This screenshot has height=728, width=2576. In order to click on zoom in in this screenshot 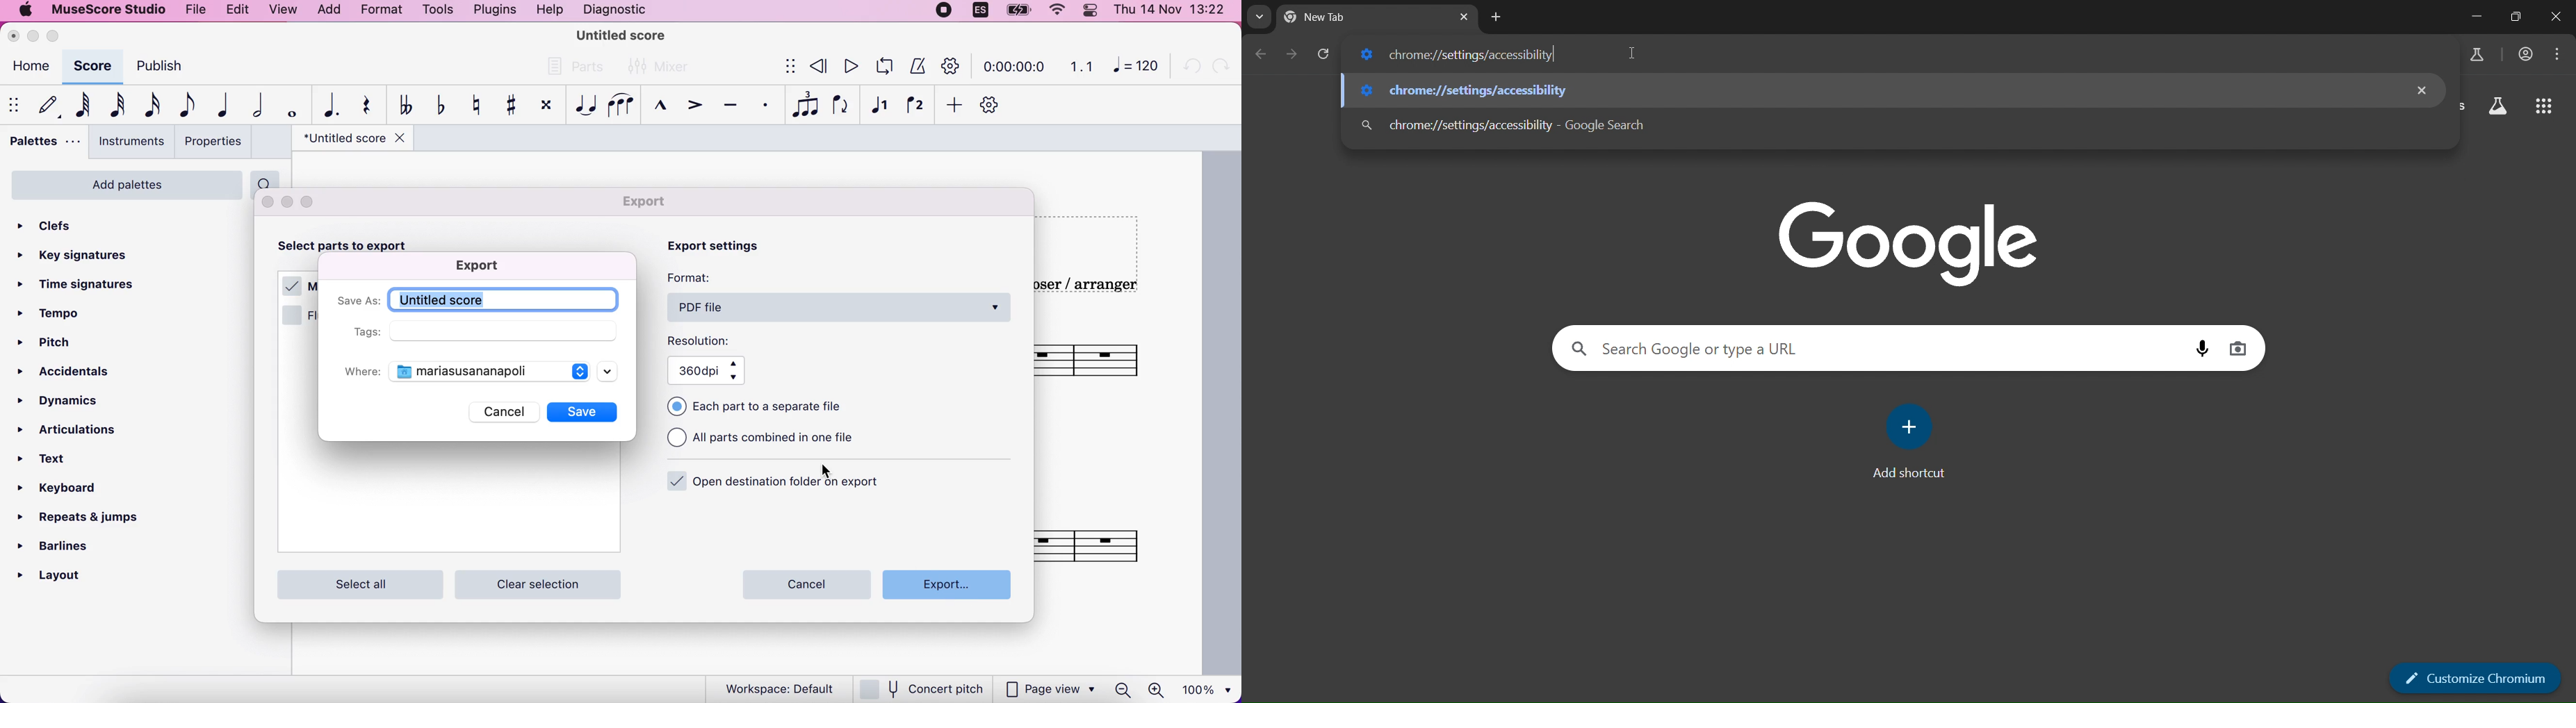, I will do `click(1159, 688)`.